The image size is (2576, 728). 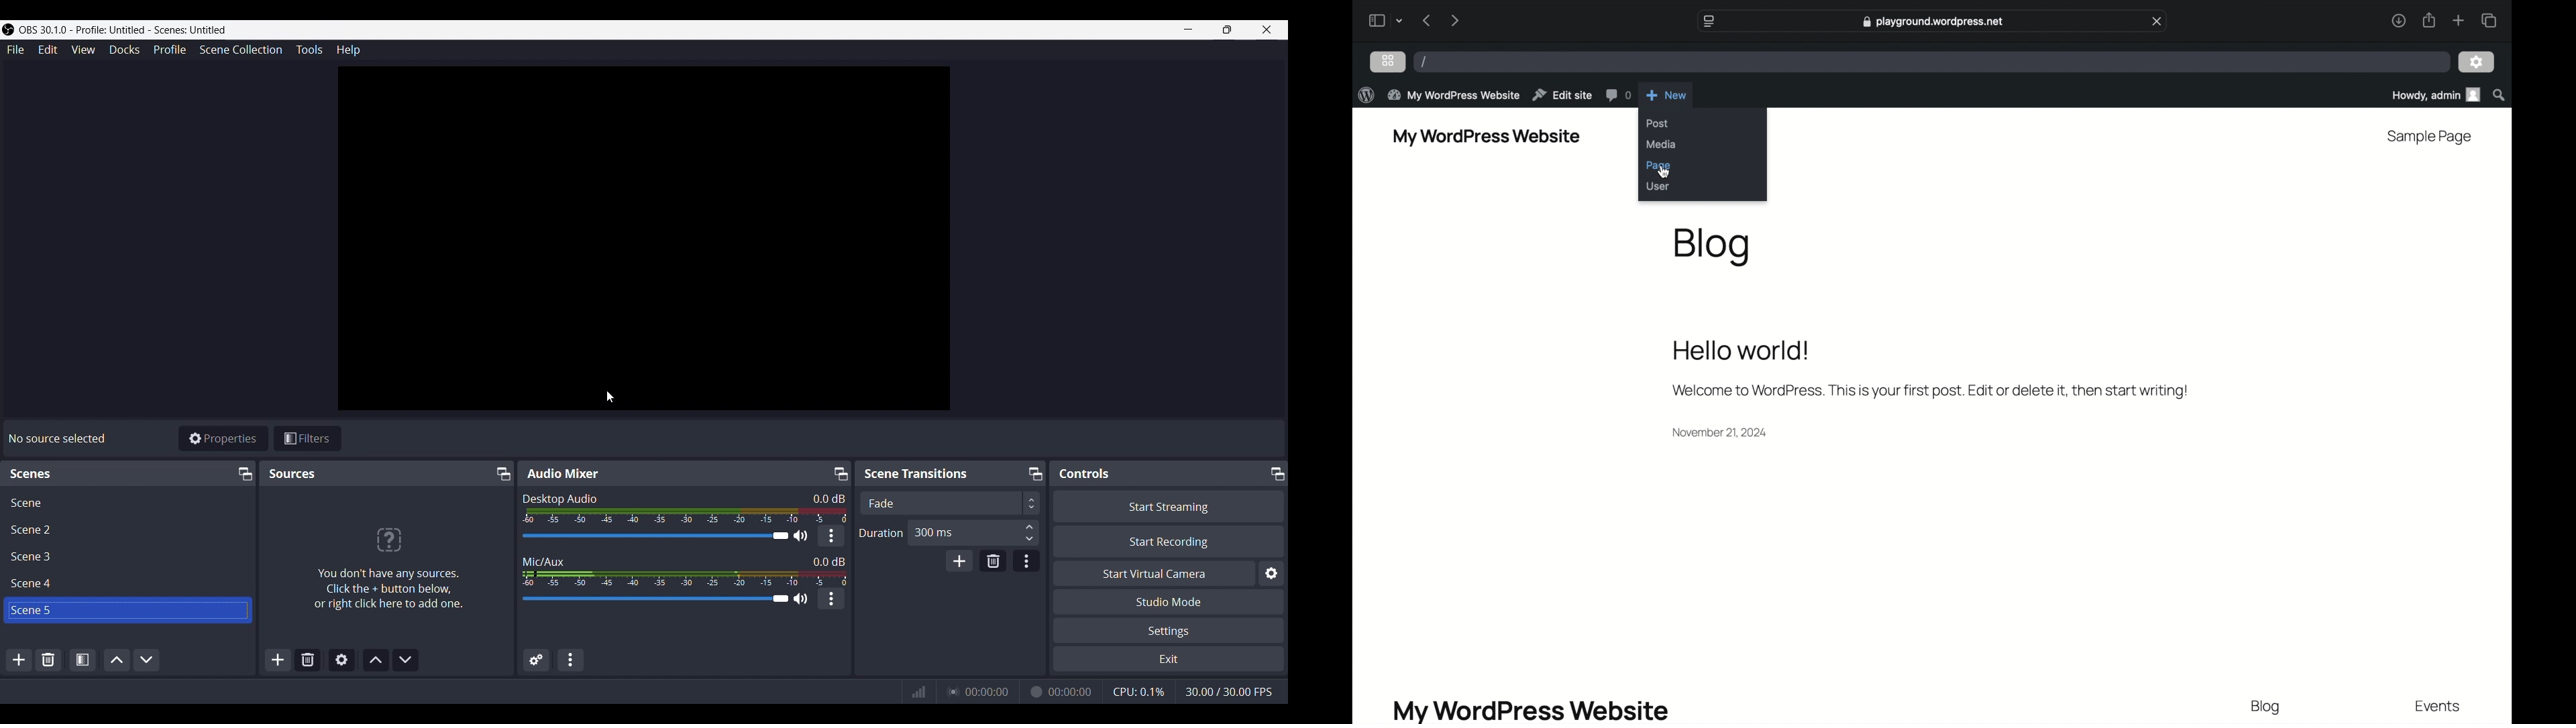 I want to click on Minimize, so click(x=245, y=474).